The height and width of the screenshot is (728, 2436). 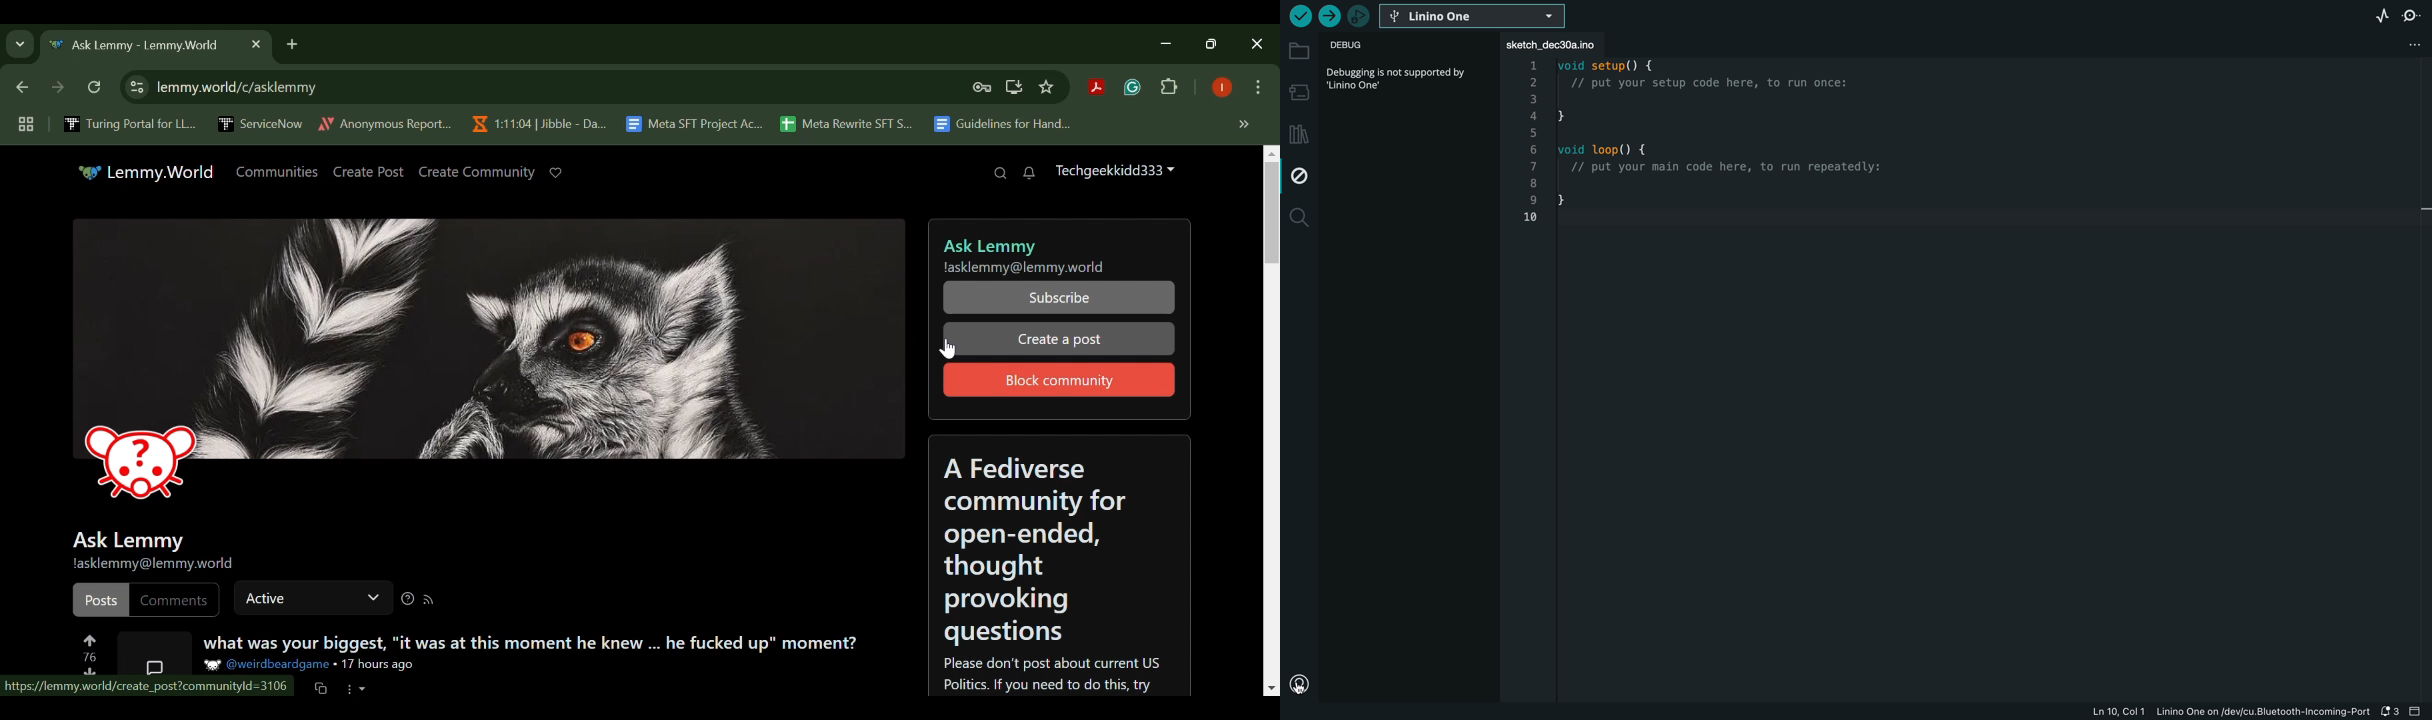 I want to click on Cursor on Create a post Button, so click(x=1058, y=339).